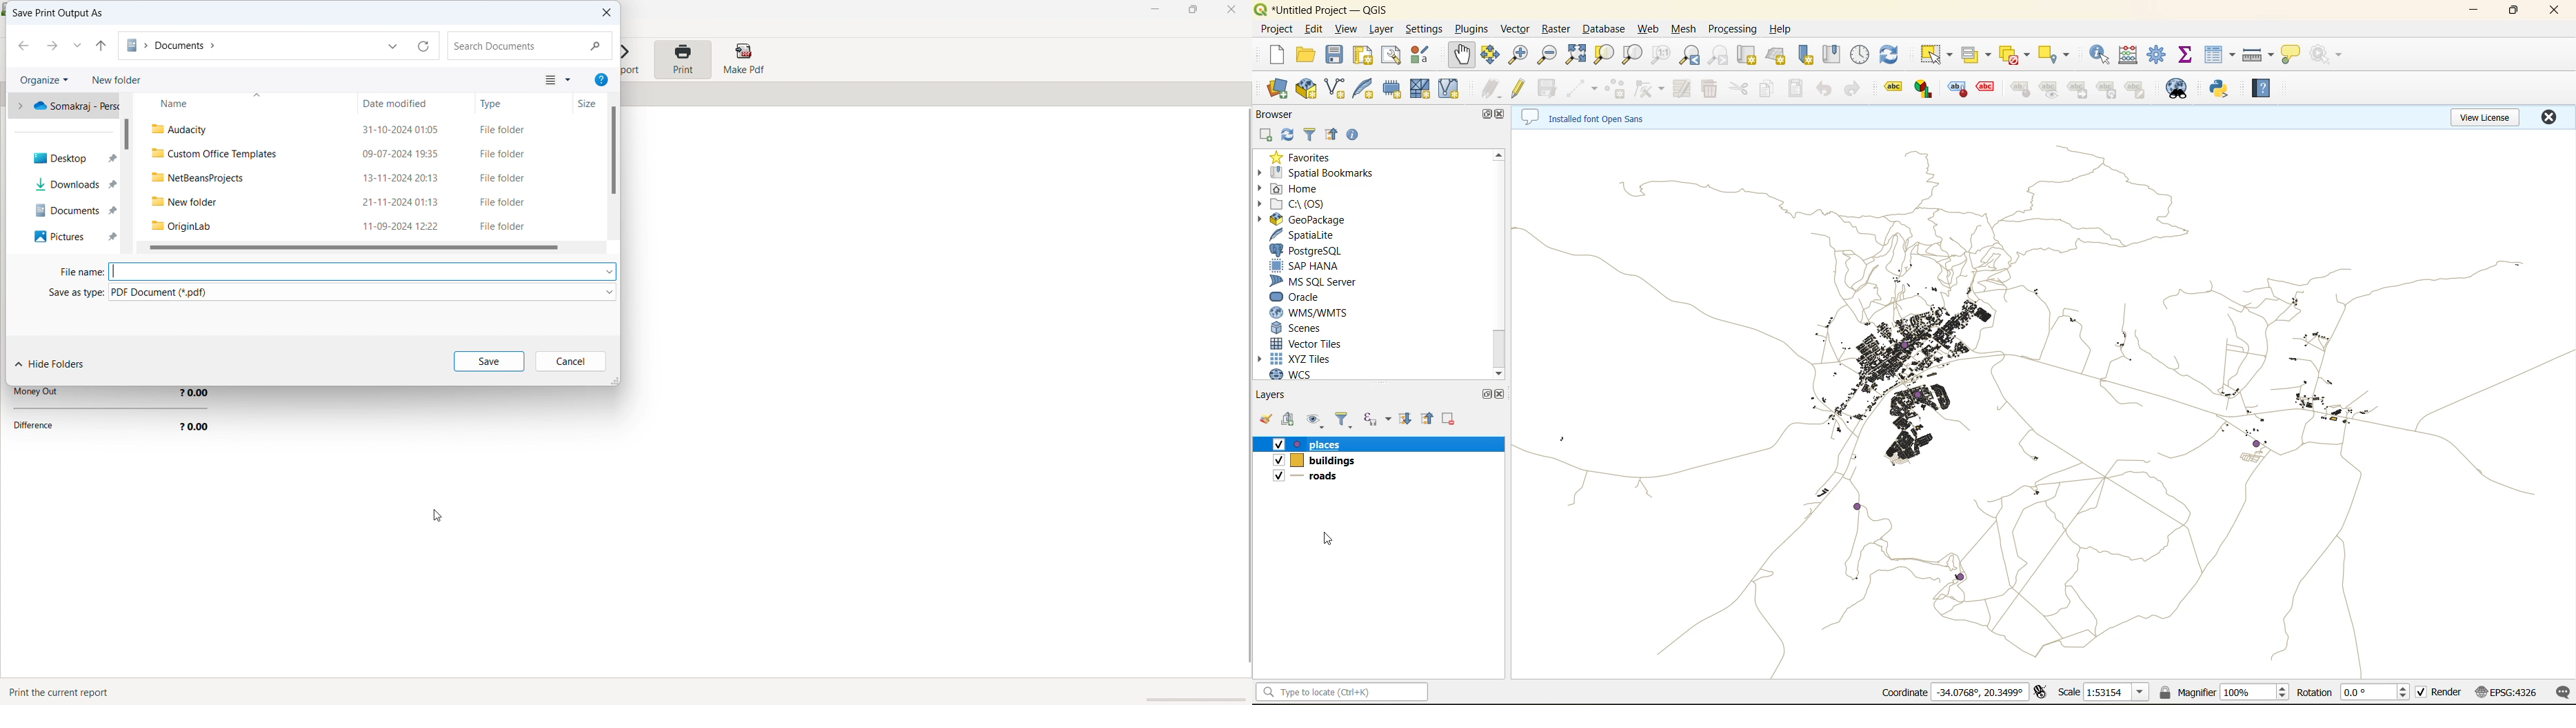 The image size is (2576, 728). Describe the element at coordinates (1302, 359) in the screenshot. I see `xyz tiles` at that location.